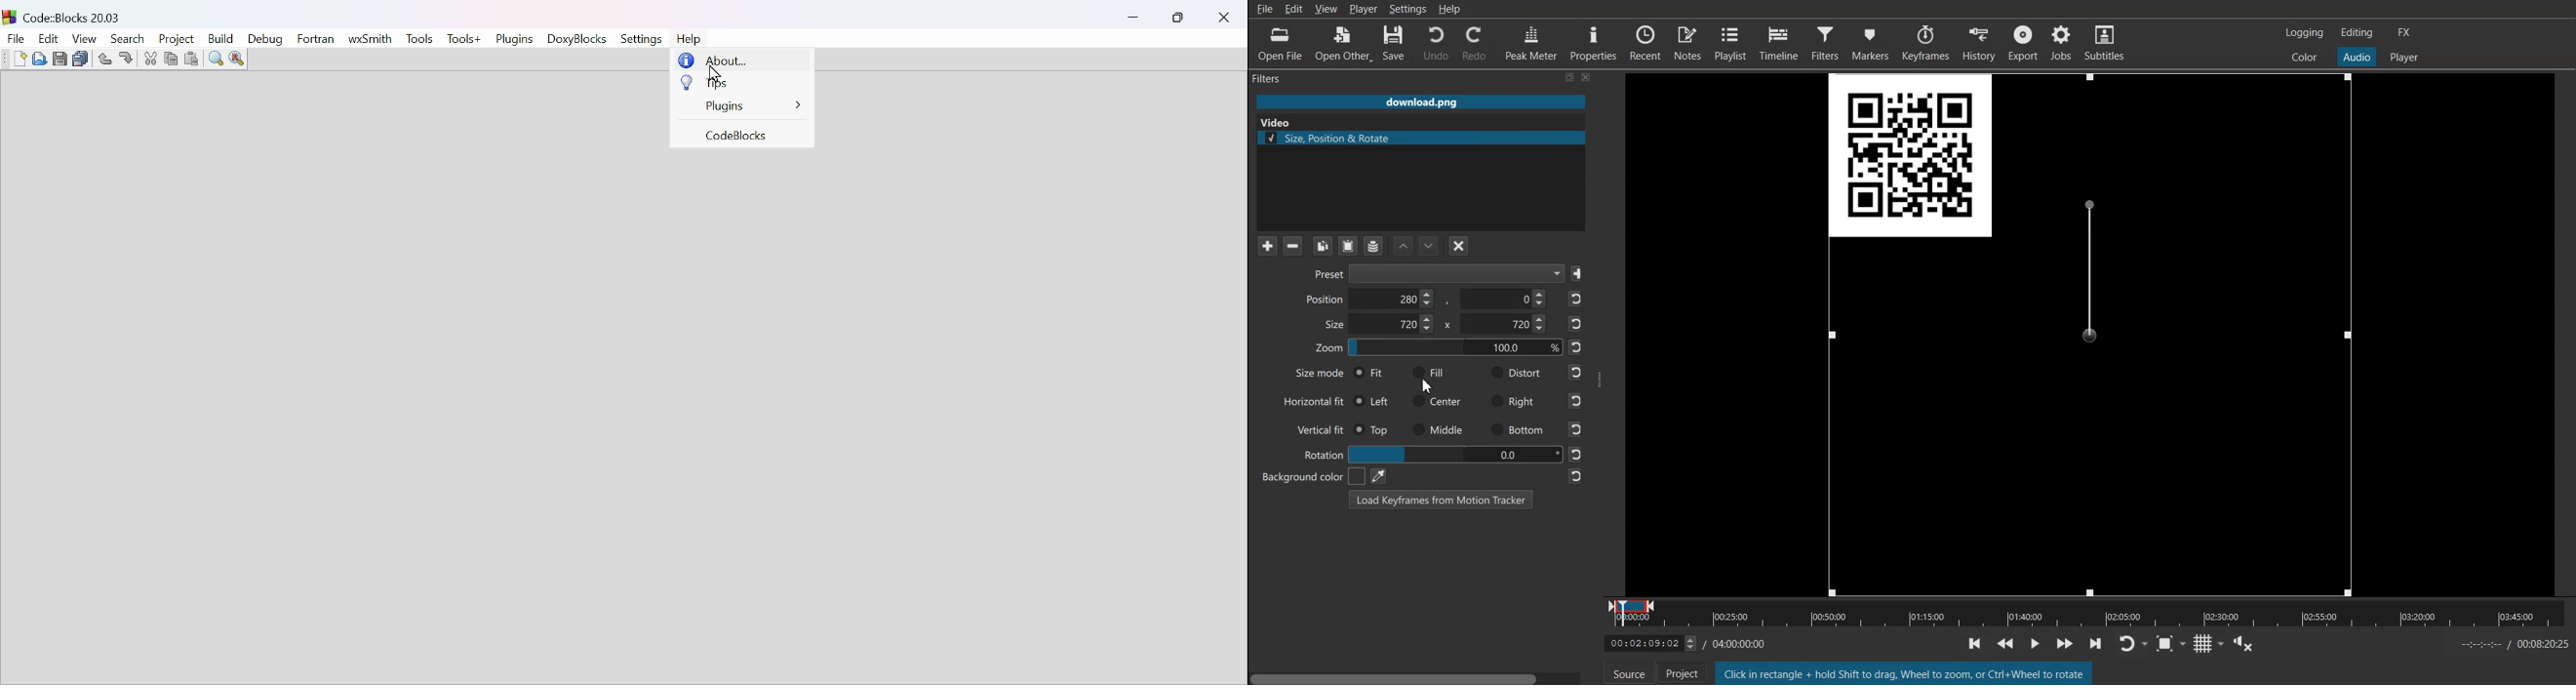 The image size is (2576, 700). I want to click on Project, so click(1679, 673).